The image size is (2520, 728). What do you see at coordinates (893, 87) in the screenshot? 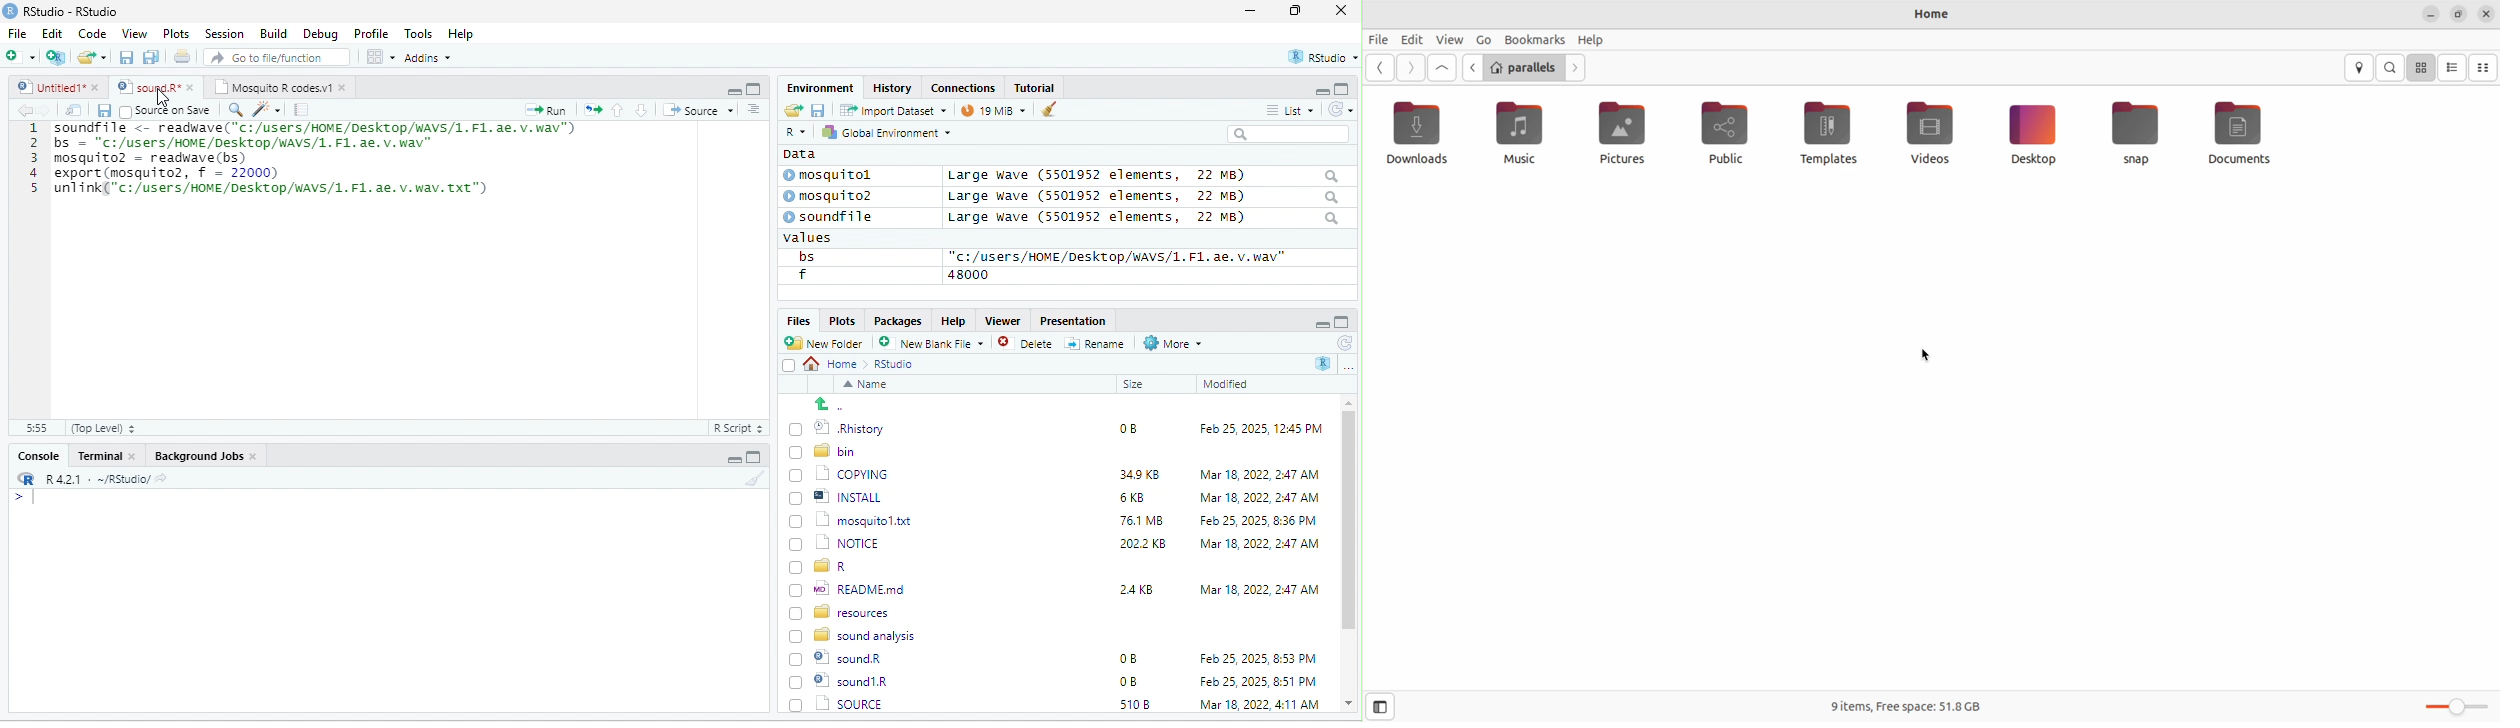
I see `History` at bounding box center [893, 87].